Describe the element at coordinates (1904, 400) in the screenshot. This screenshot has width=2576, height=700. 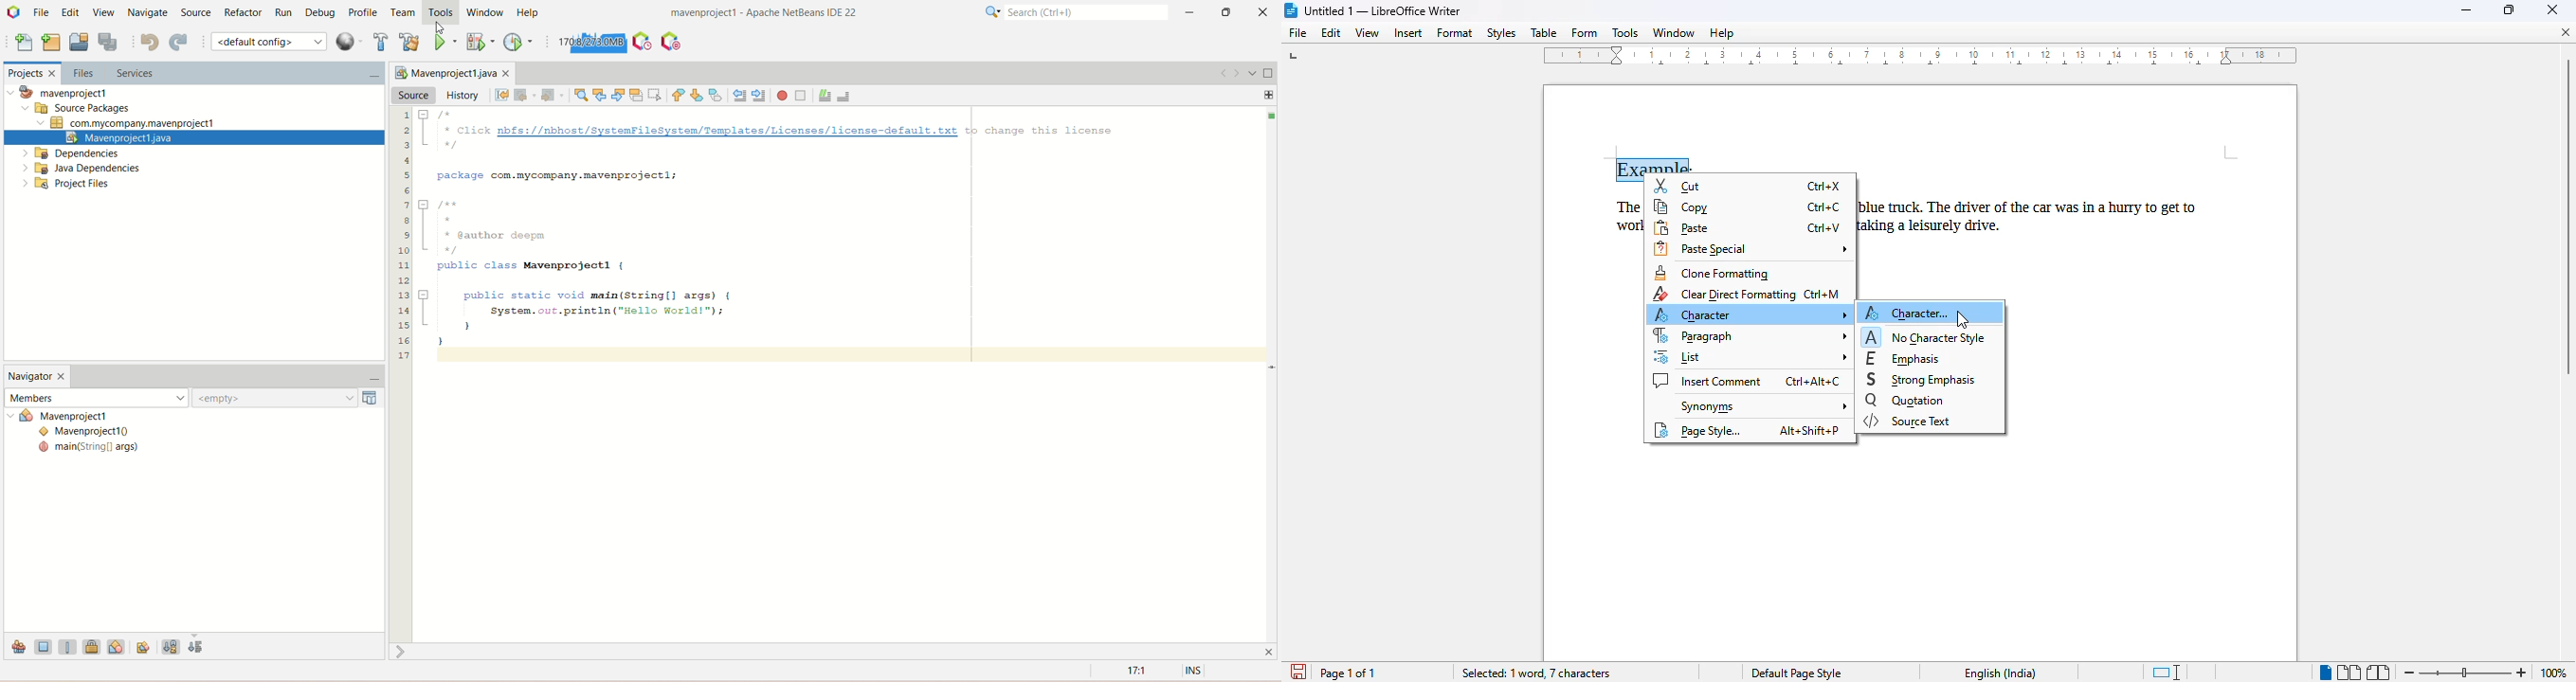
I see `quotation` at that location.